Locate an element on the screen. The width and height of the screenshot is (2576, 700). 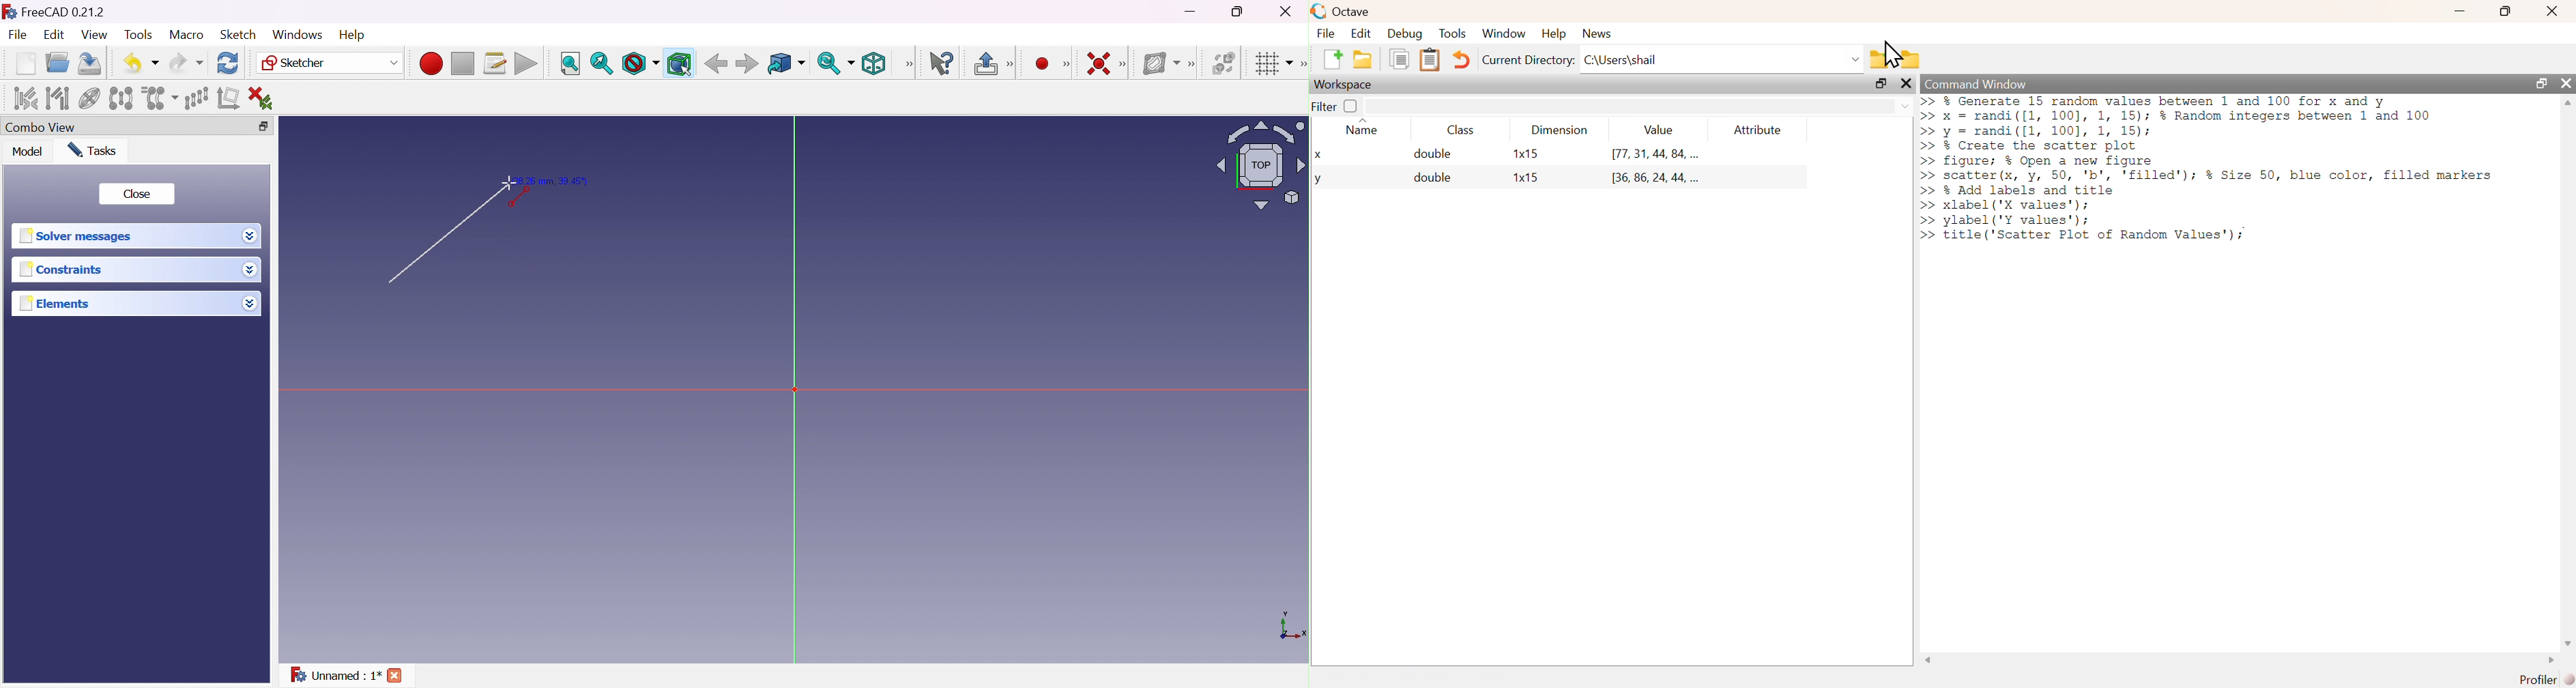
Previous Folder is located at coordinates (1880, 59).